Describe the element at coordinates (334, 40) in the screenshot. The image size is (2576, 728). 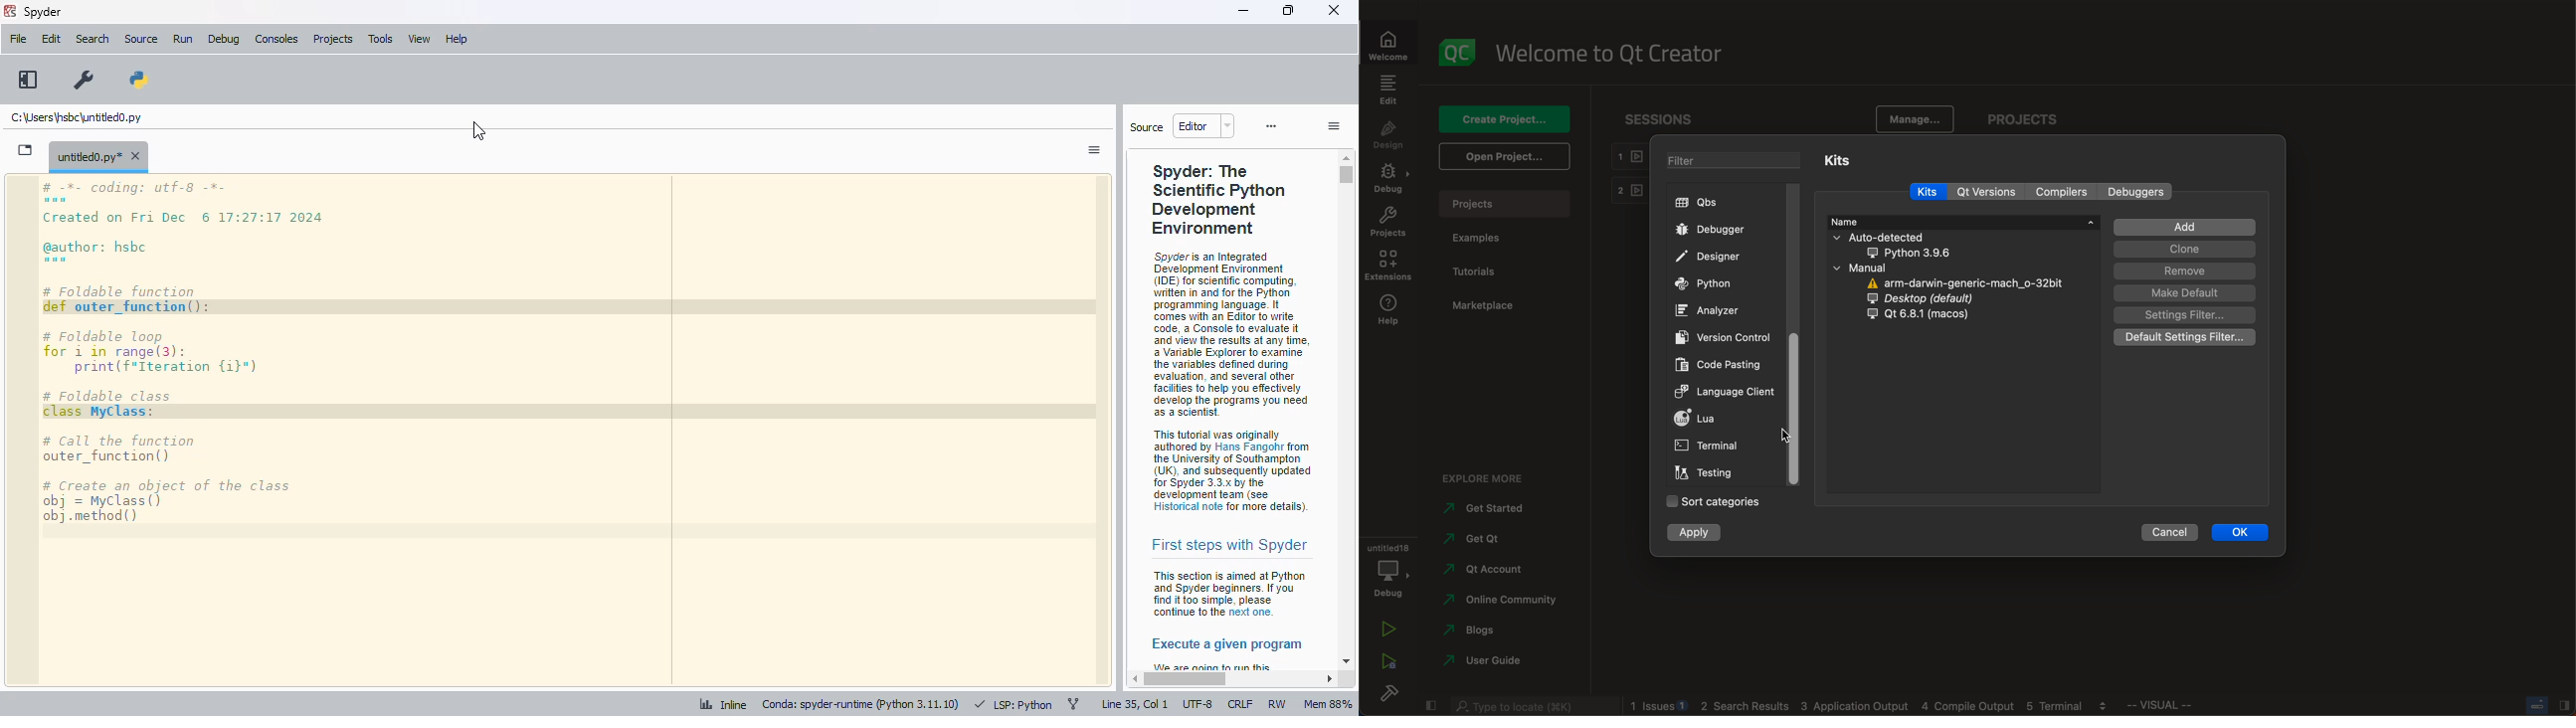
I see `projects` at that location.